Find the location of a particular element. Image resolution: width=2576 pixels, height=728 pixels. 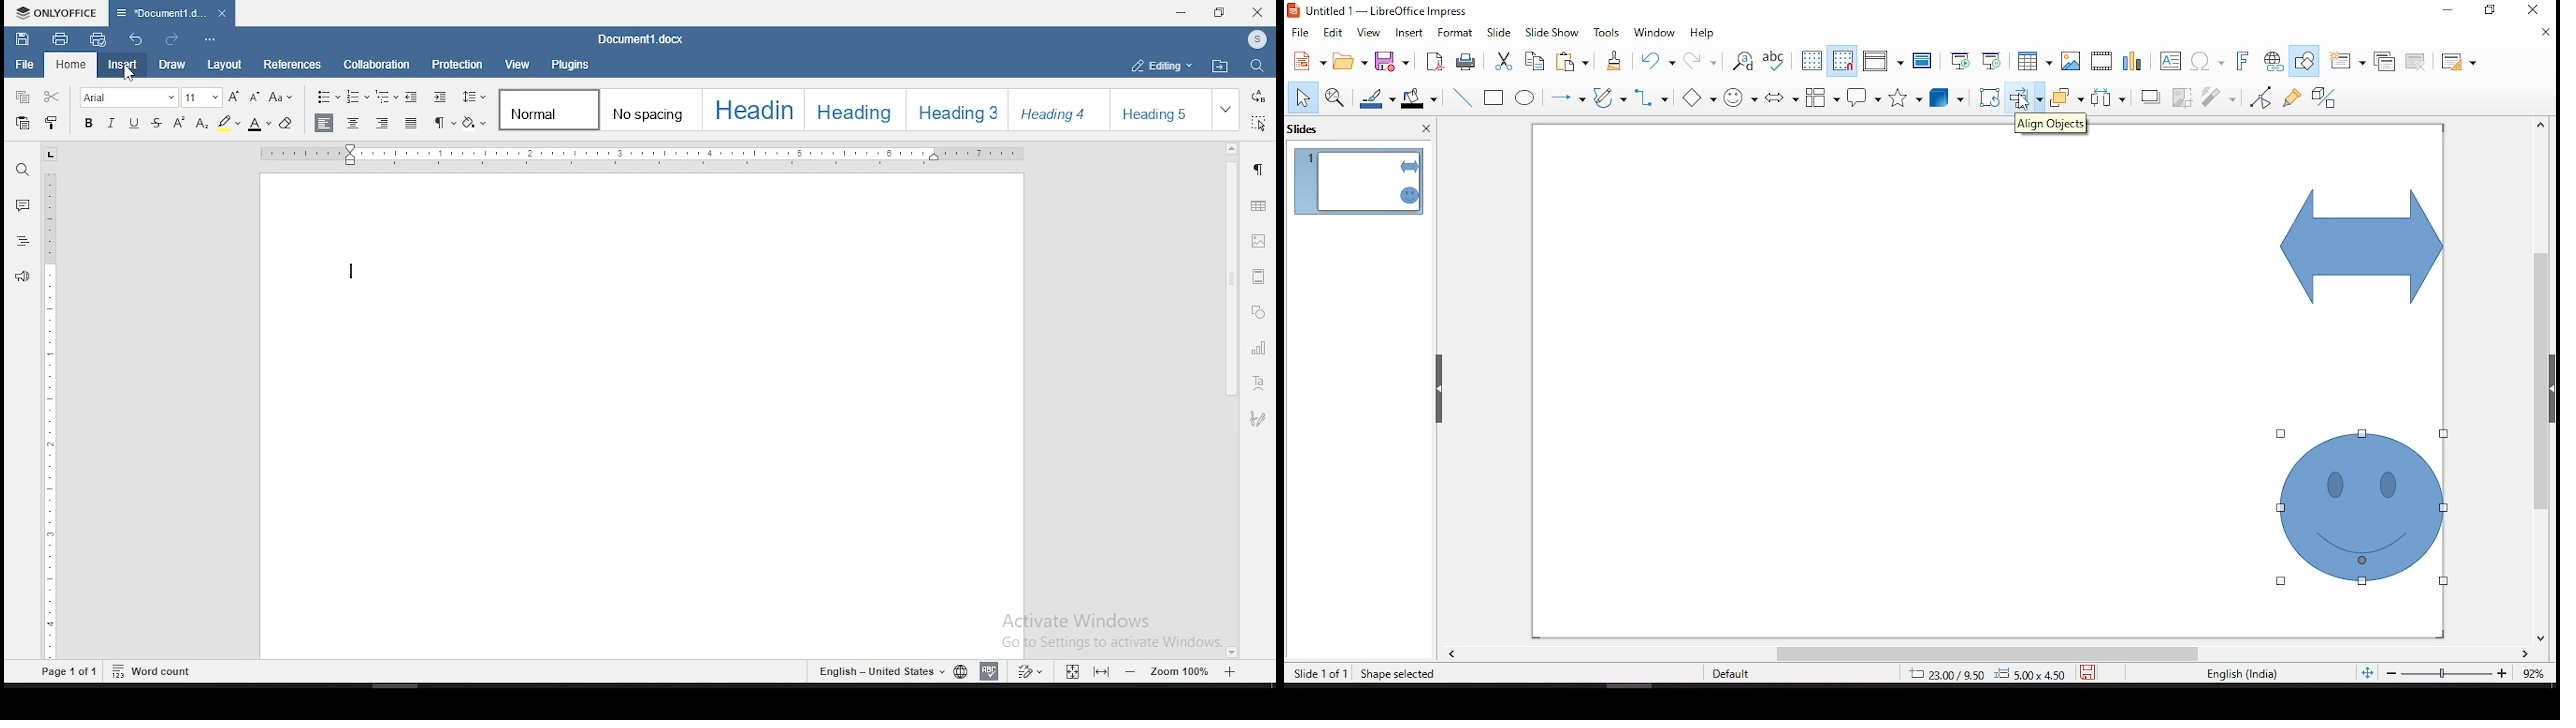

left justified is located at coordinates (325, 123).